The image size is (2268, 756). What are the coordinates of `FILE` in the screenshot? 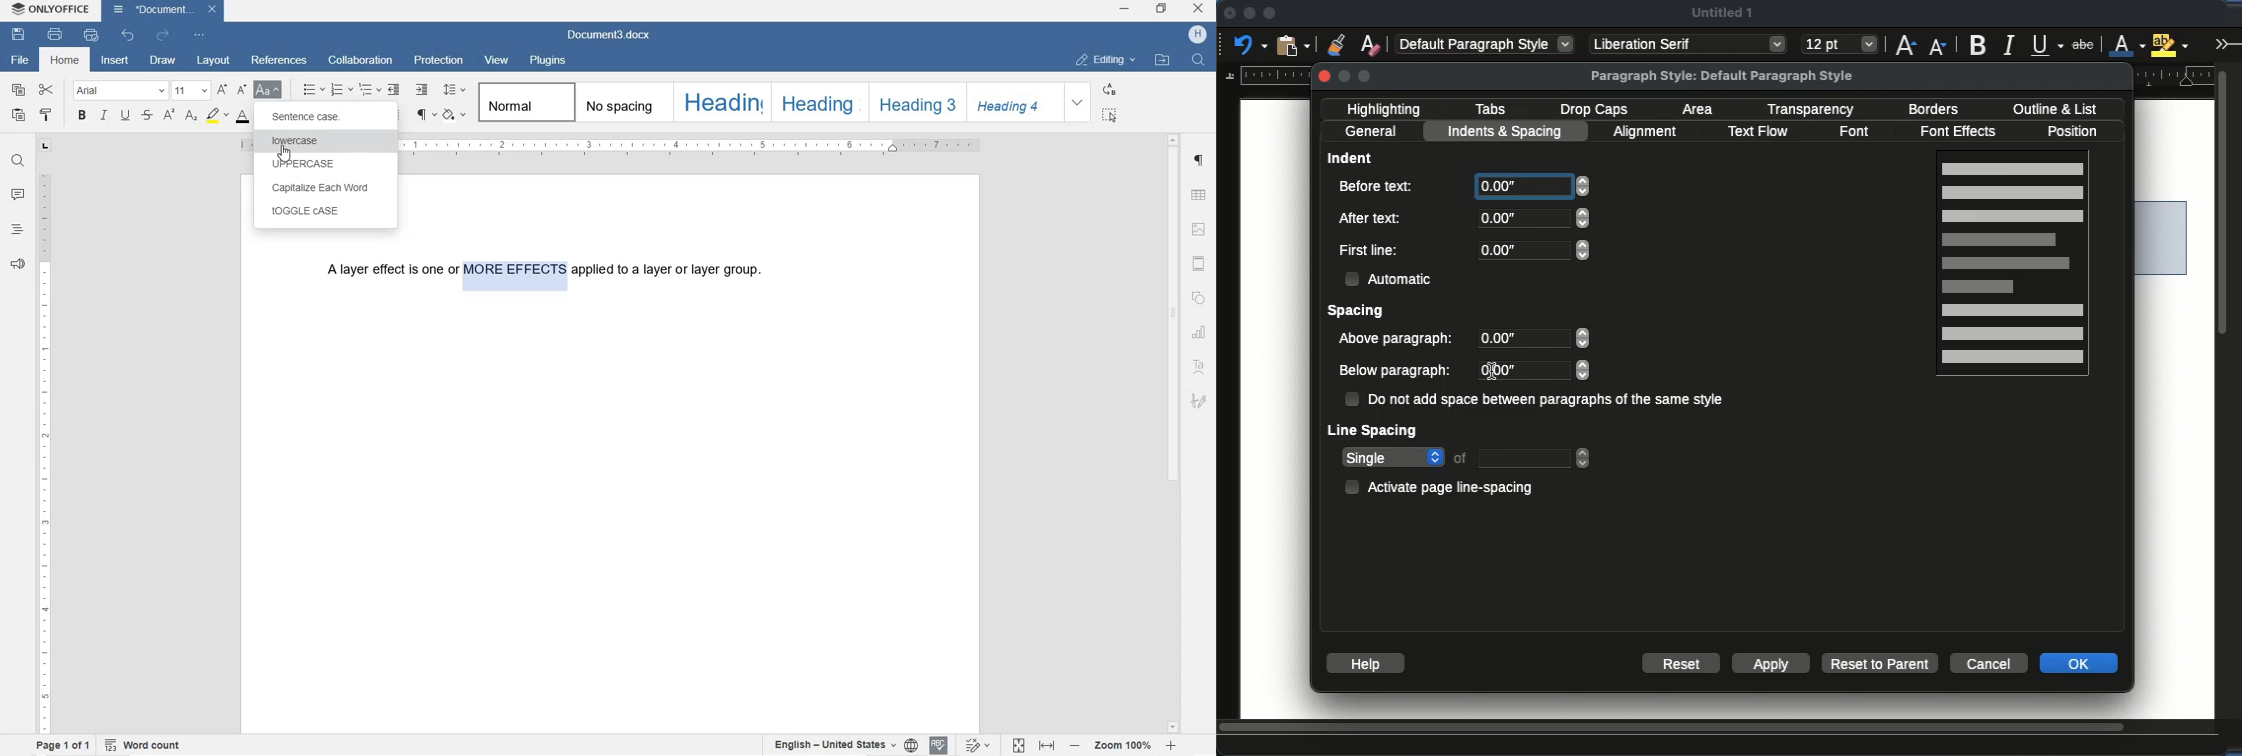 It's located at (22, 60).